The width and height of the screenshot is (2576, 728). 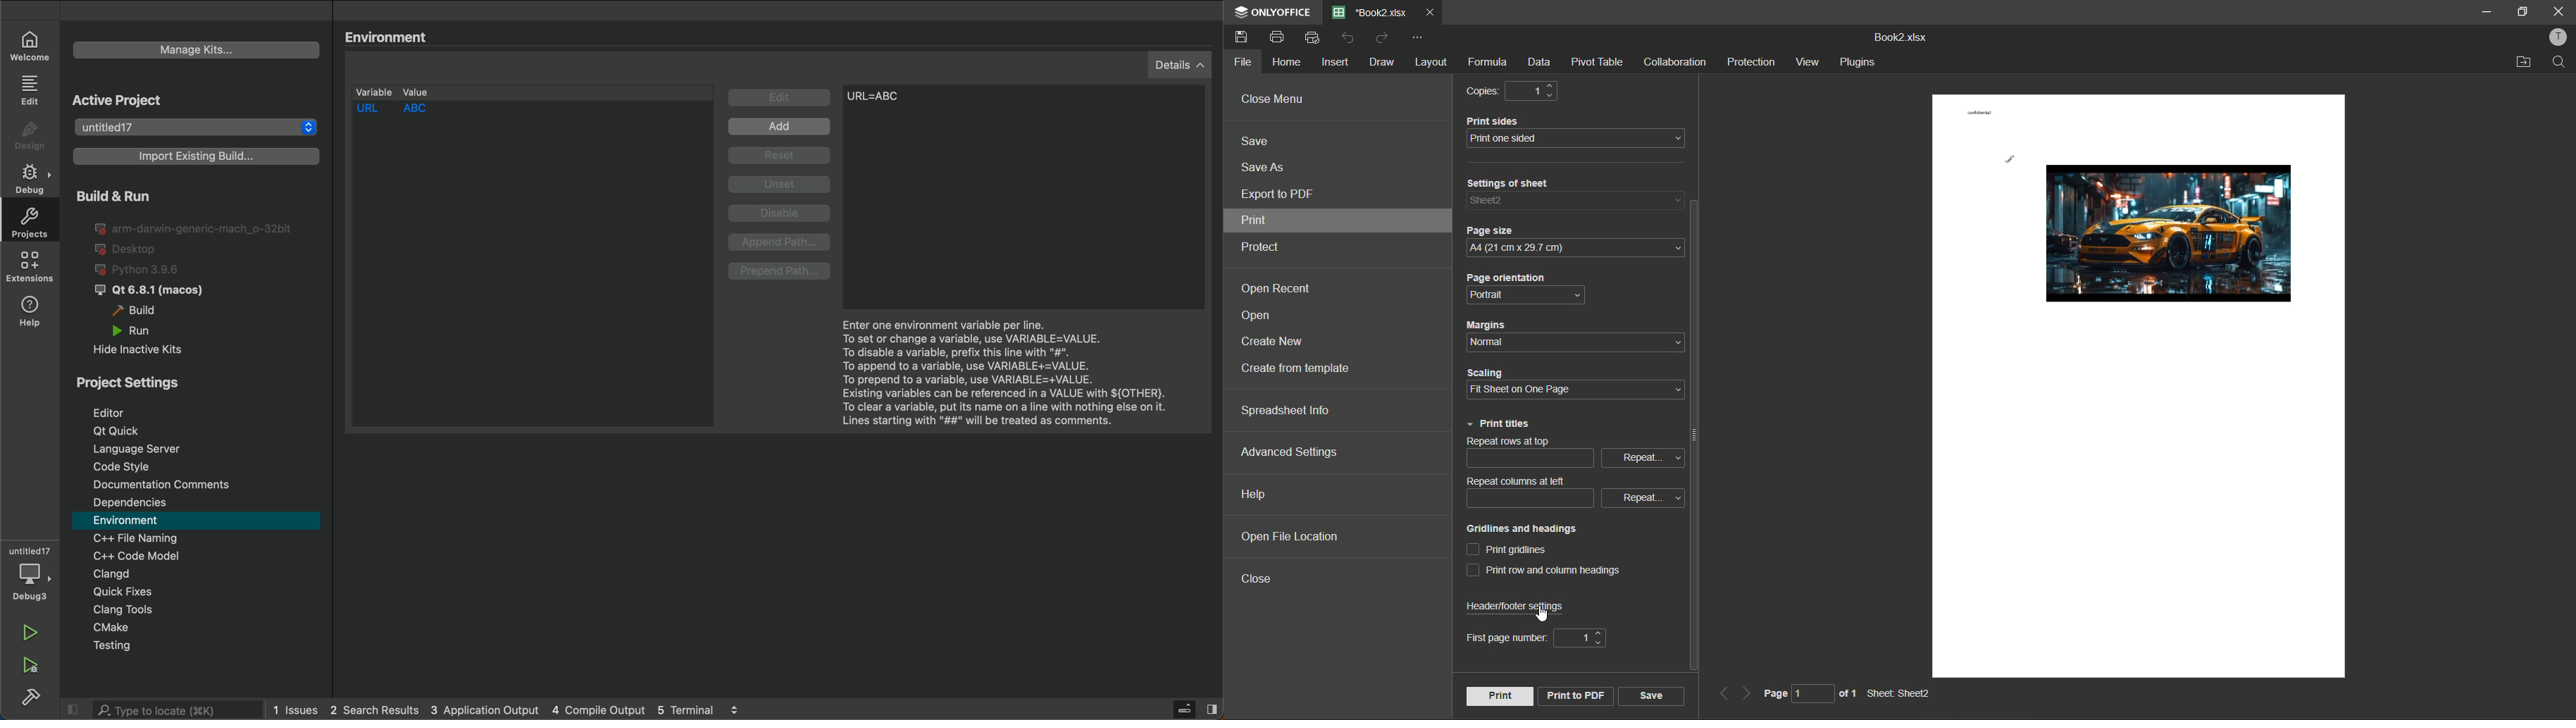 What do you see at coordinates (158, 291) in the screenshot?
I see `J Qt 6.8.1 (macos)` at bounding box center [158, 291].